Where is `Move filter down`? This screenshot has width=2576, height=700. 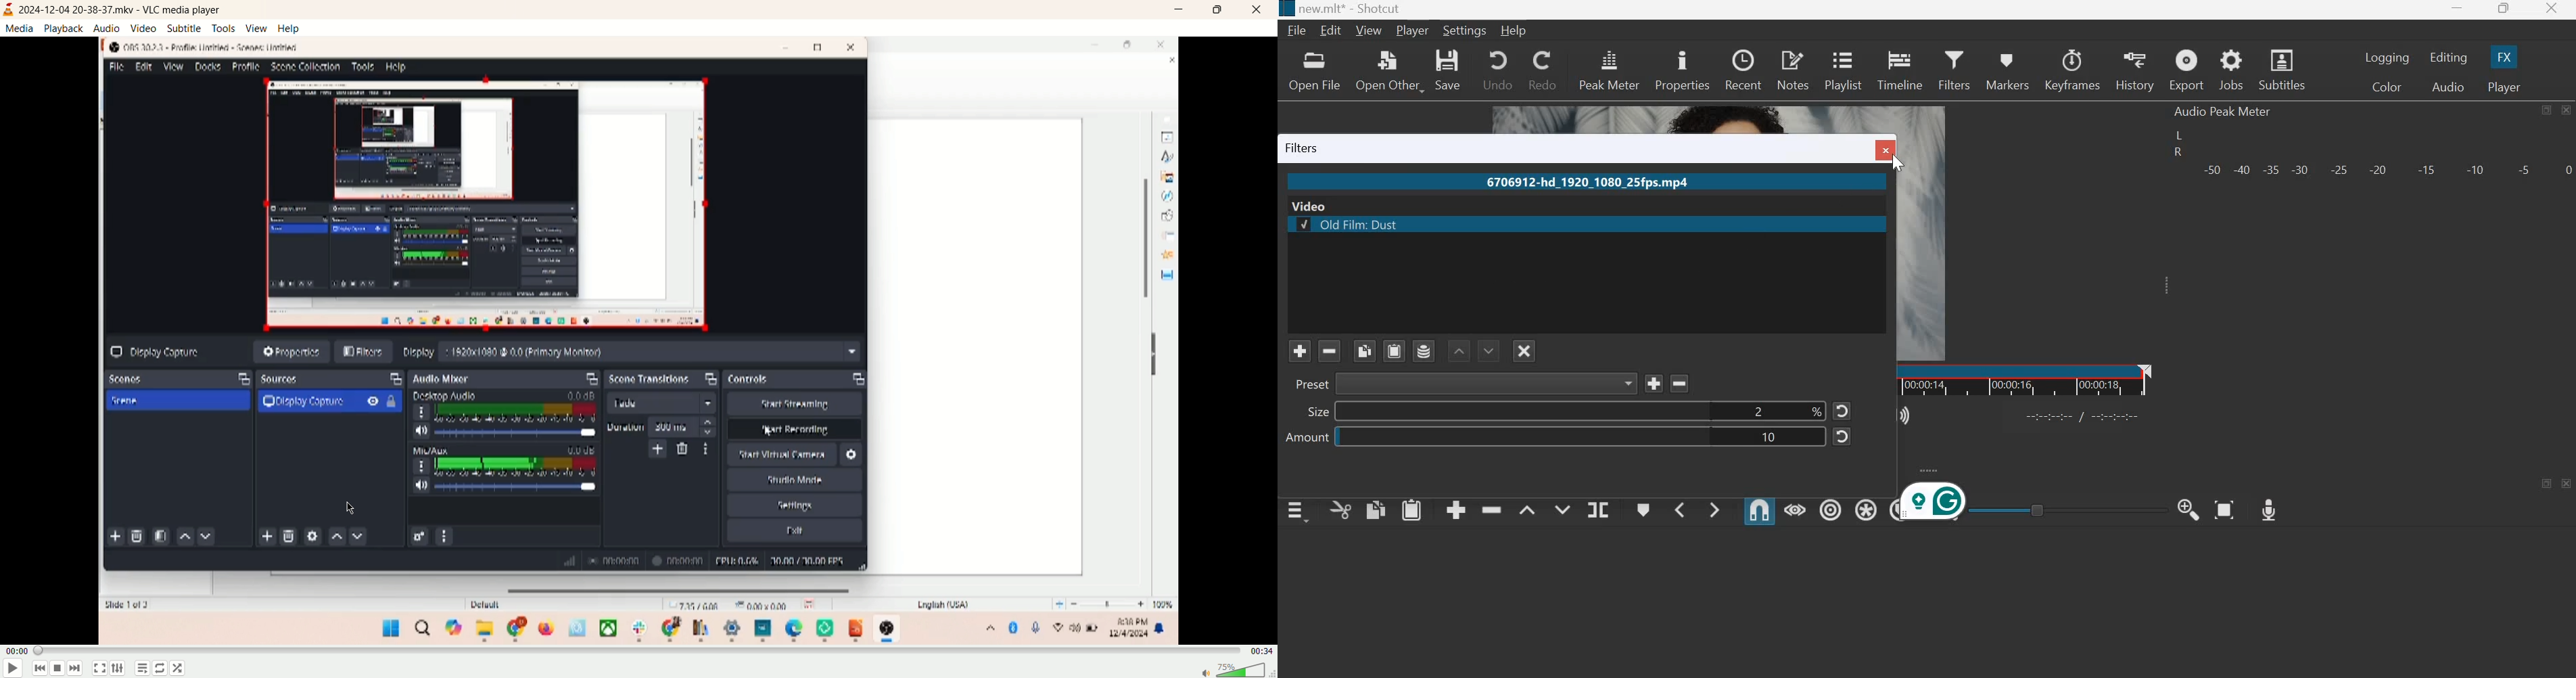
Move filter down is located at coordinates (1489, 349).